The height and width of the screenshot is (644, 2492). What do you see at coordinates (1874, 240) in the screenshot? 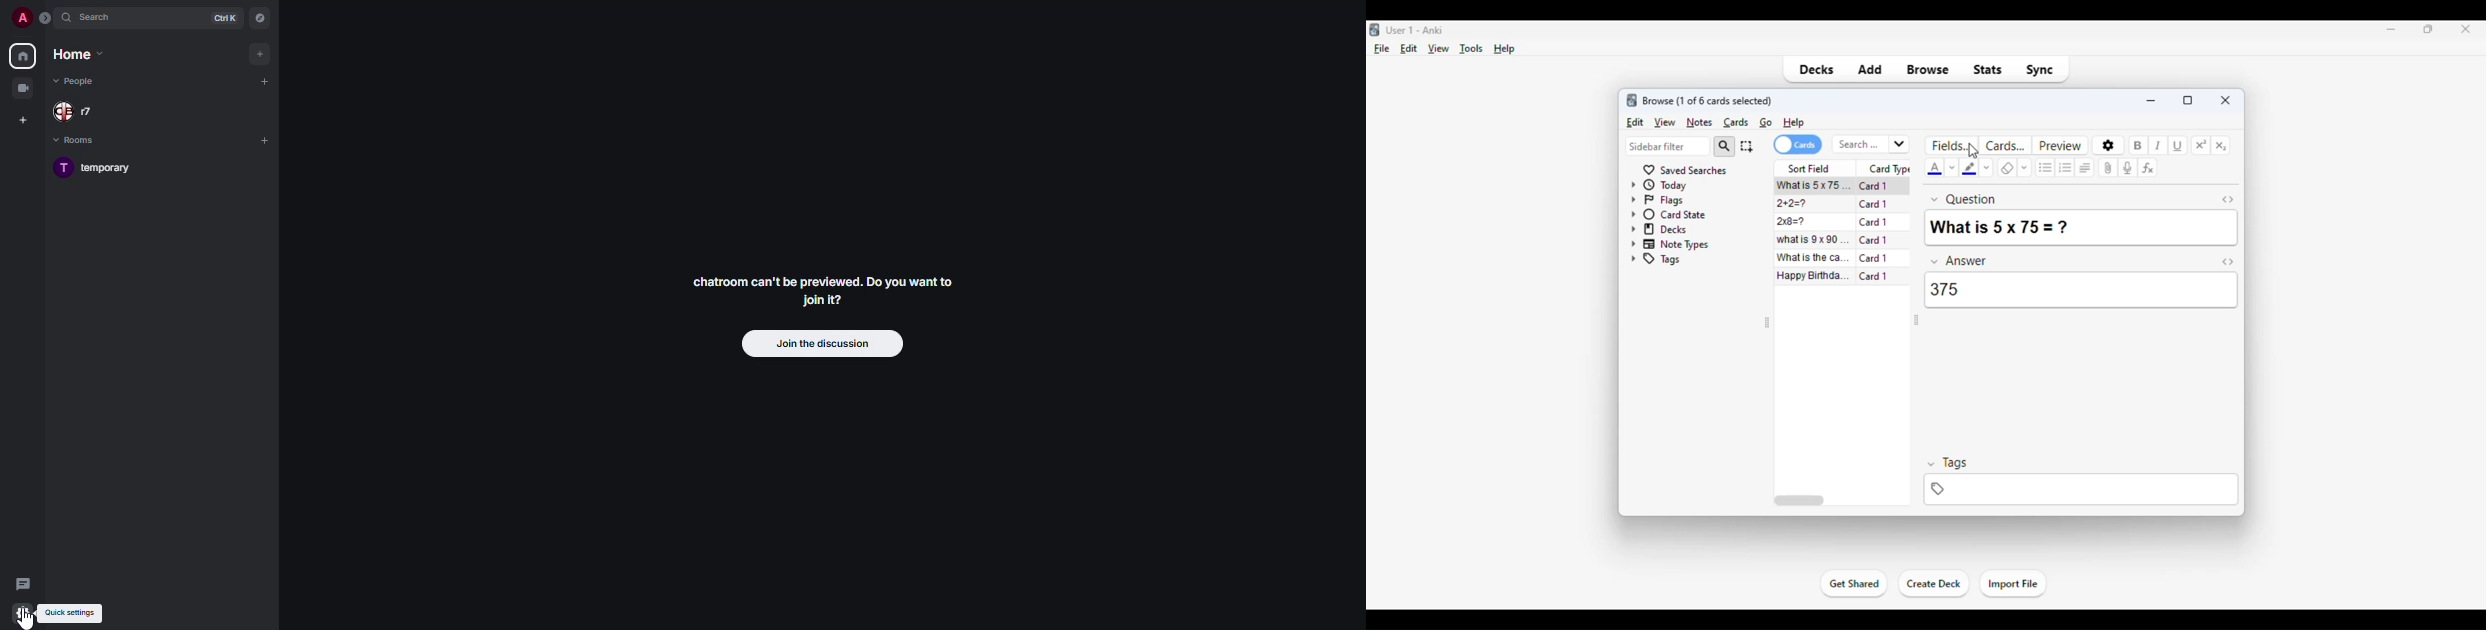
I see `card 1` at bounding box center [1874, 240].